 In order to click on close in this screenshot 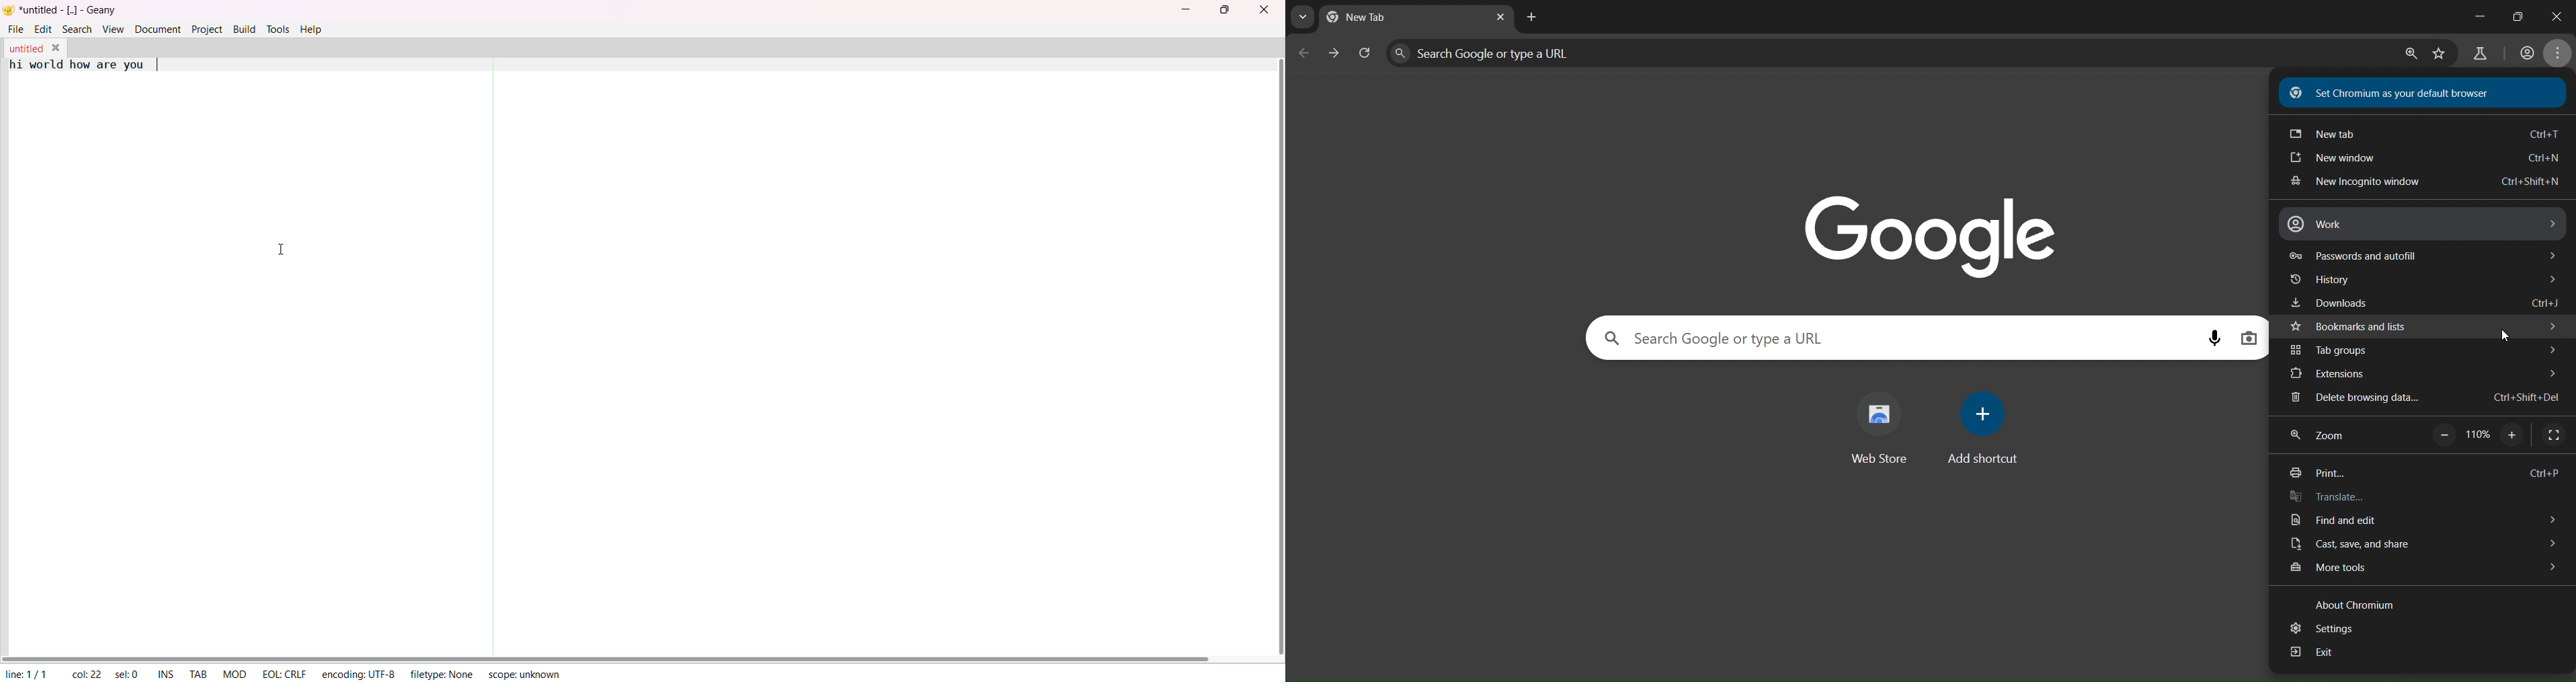, I will do `click(2559, 14)`.